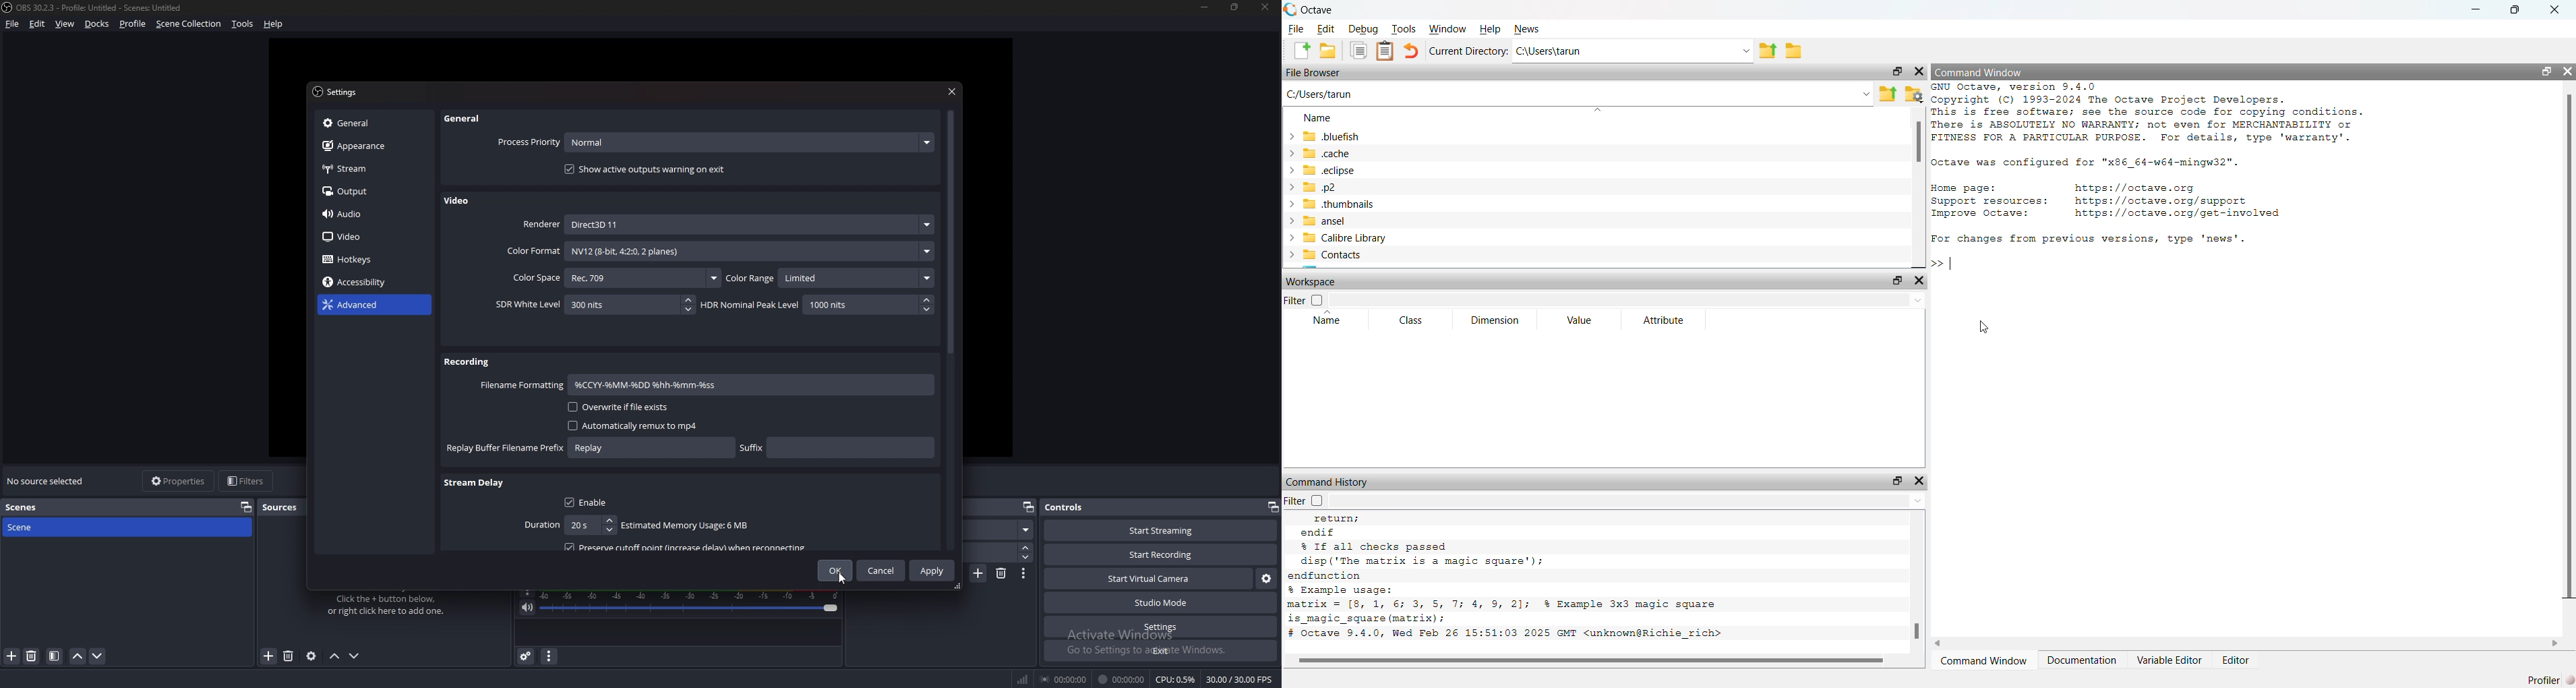 This screenshot has height=700, width=2576. I want to click on CPU: 0.5%, so click(1175, 679).